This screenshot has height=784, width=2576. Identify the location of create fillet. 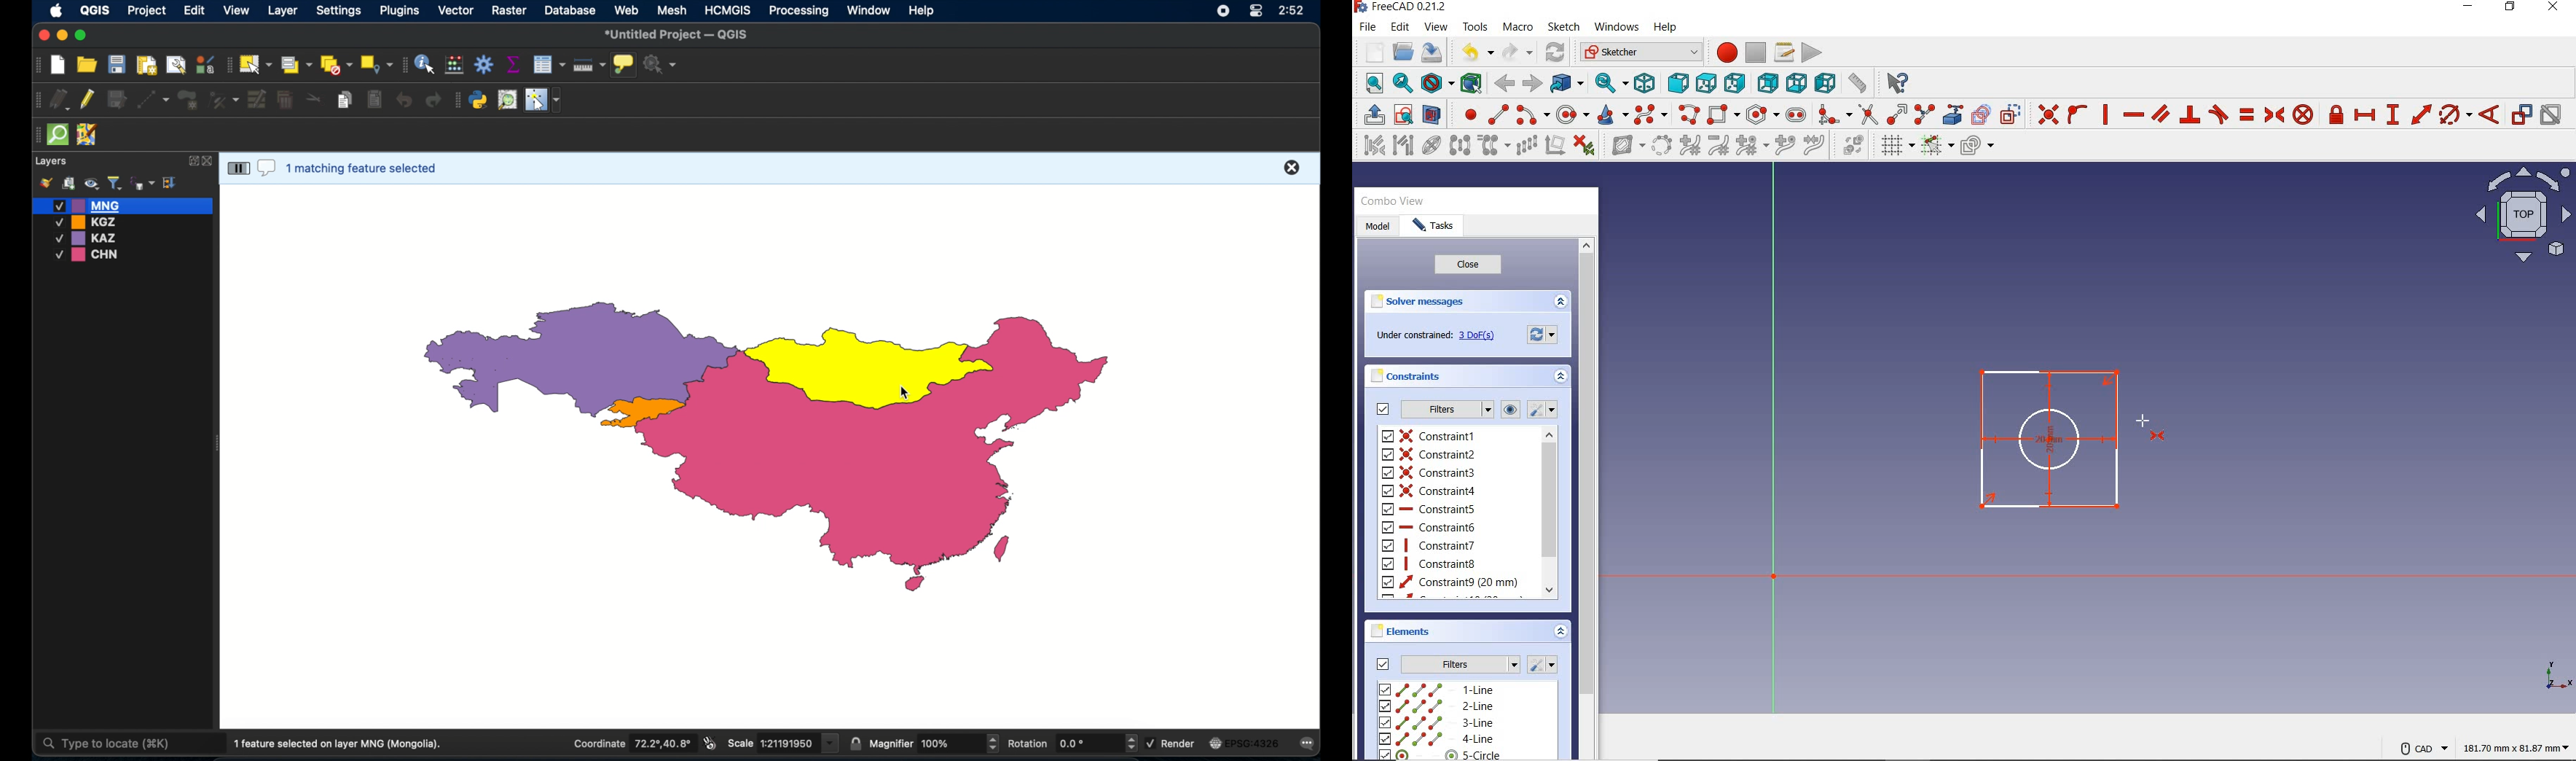
(1834, 114).